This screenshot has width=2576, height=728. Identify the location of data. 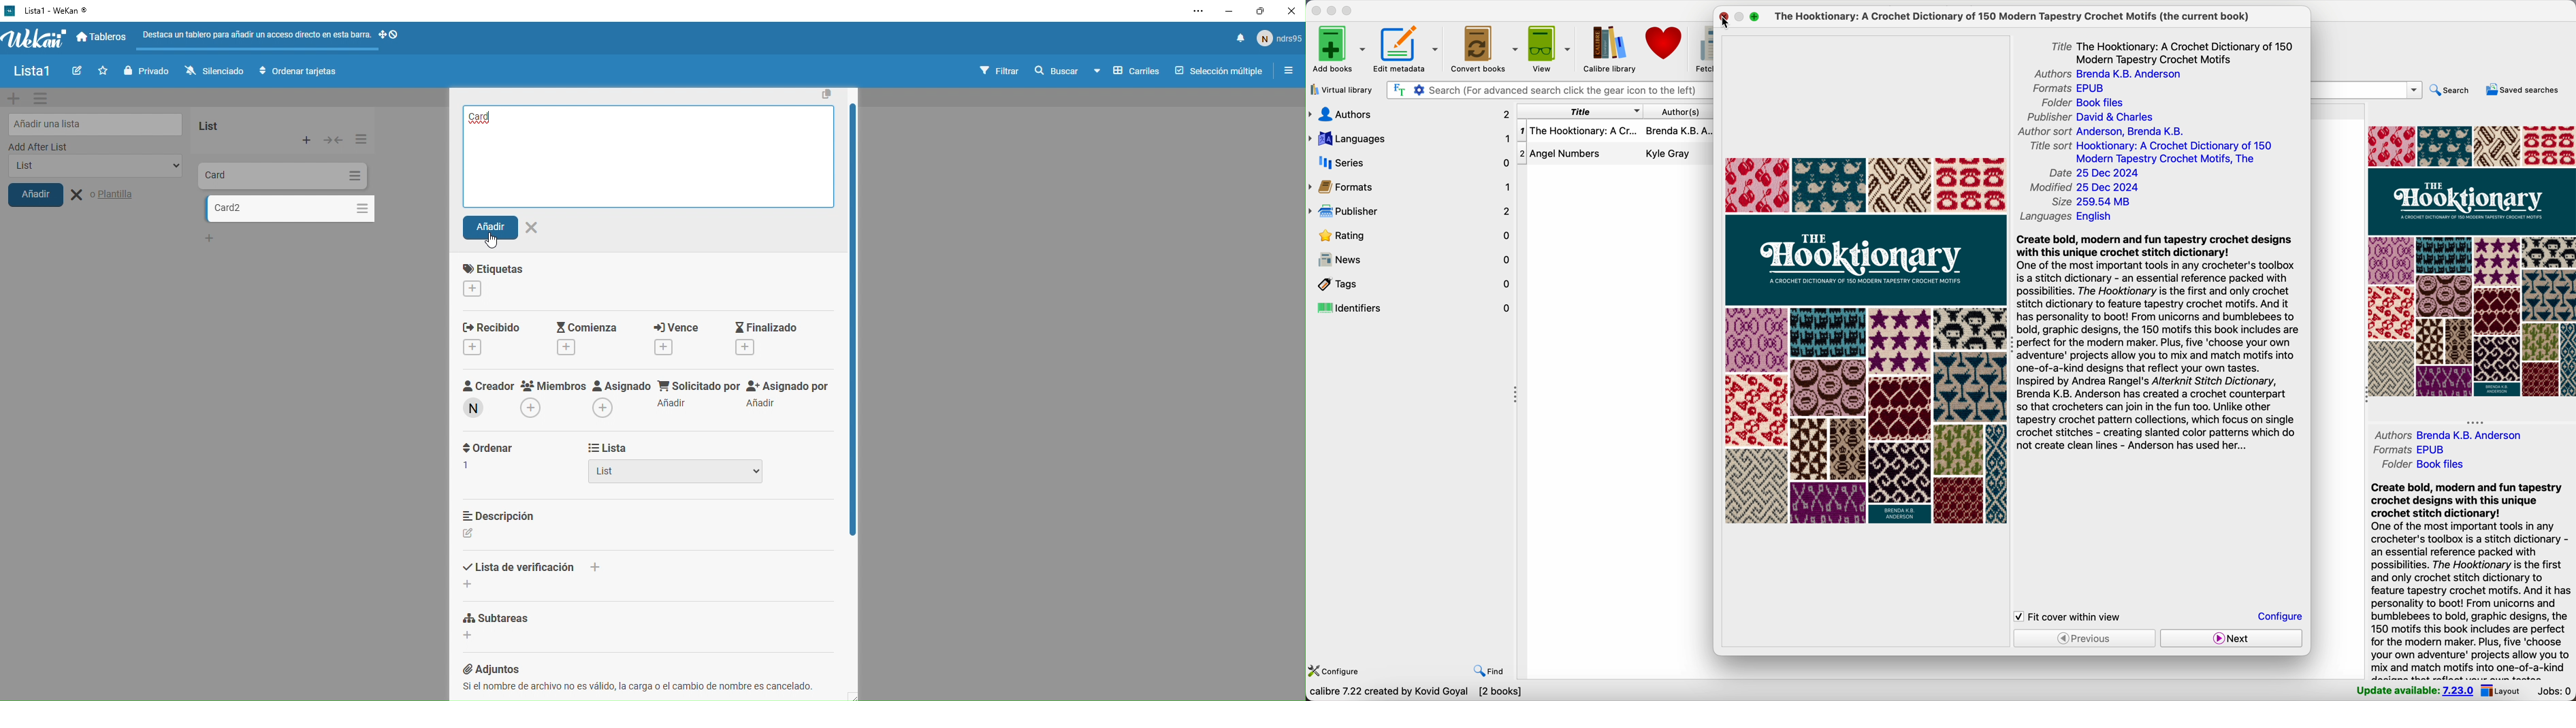
(1415, 692).